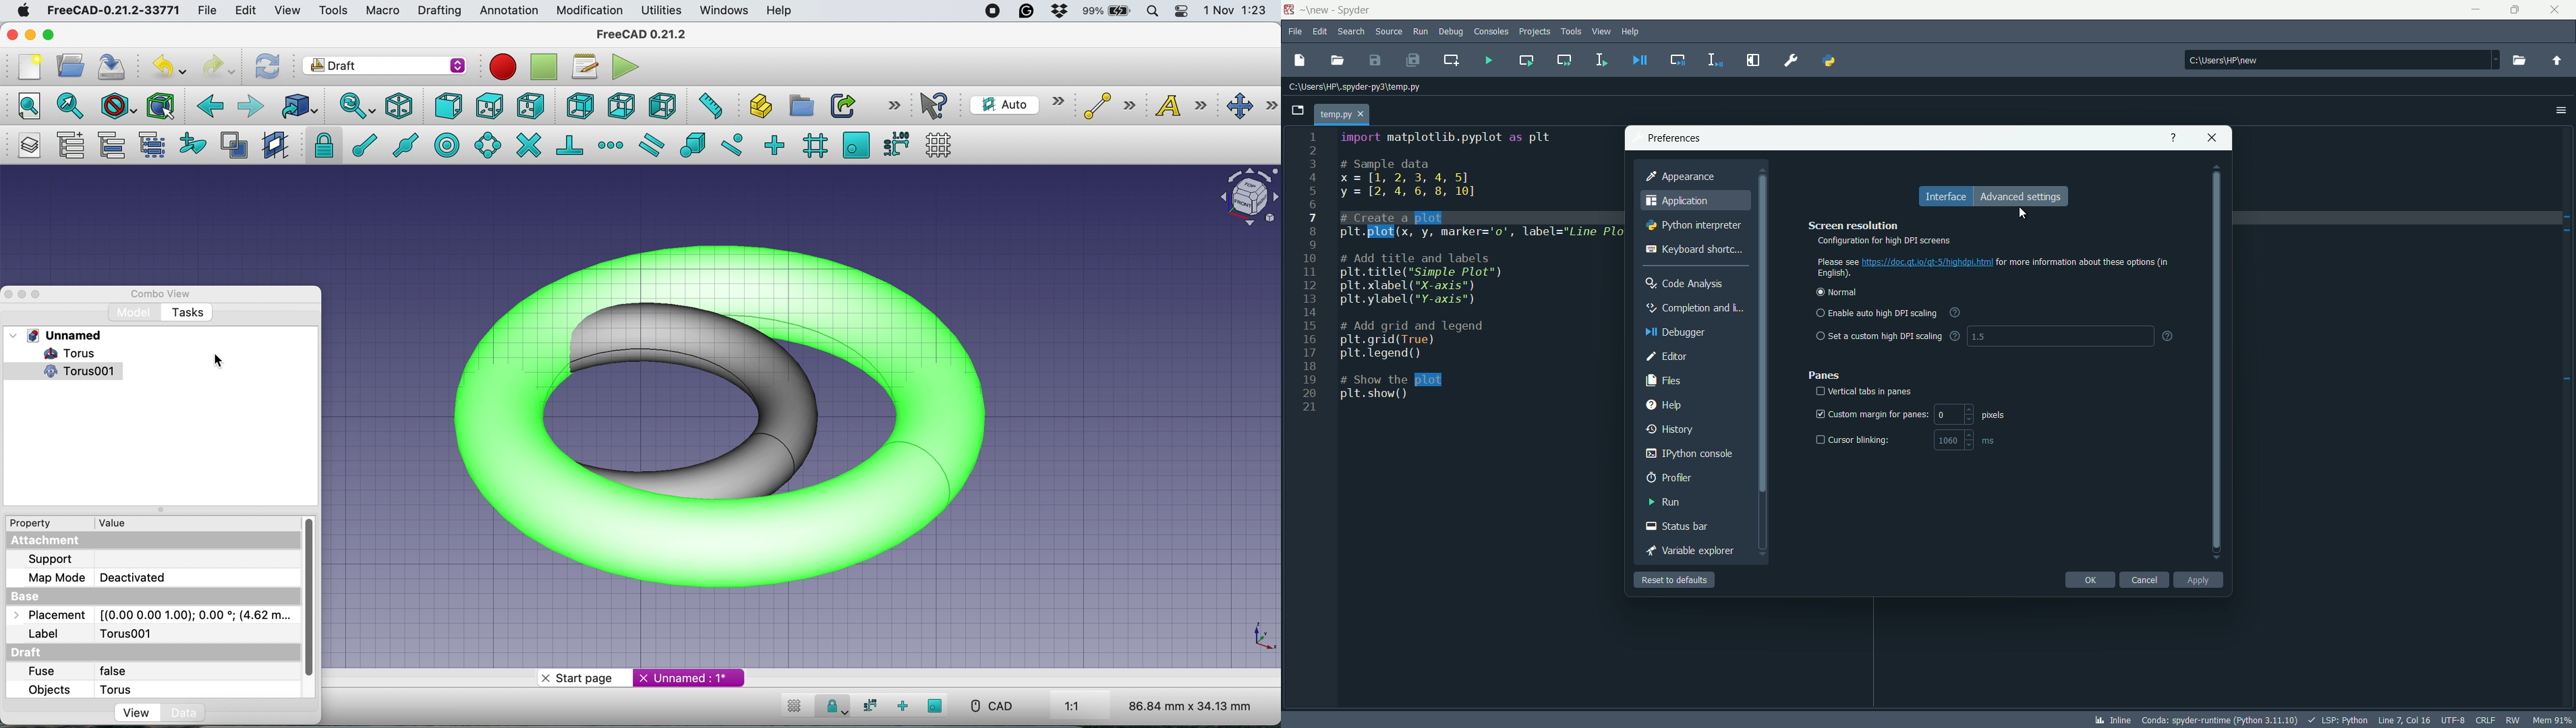 Image resolution: width=2576 pixels, height=728 pixels. What do you see at coordinates (1681, 176) in the screenshot?
I see `appearance` at bounding box center [1681, 176].